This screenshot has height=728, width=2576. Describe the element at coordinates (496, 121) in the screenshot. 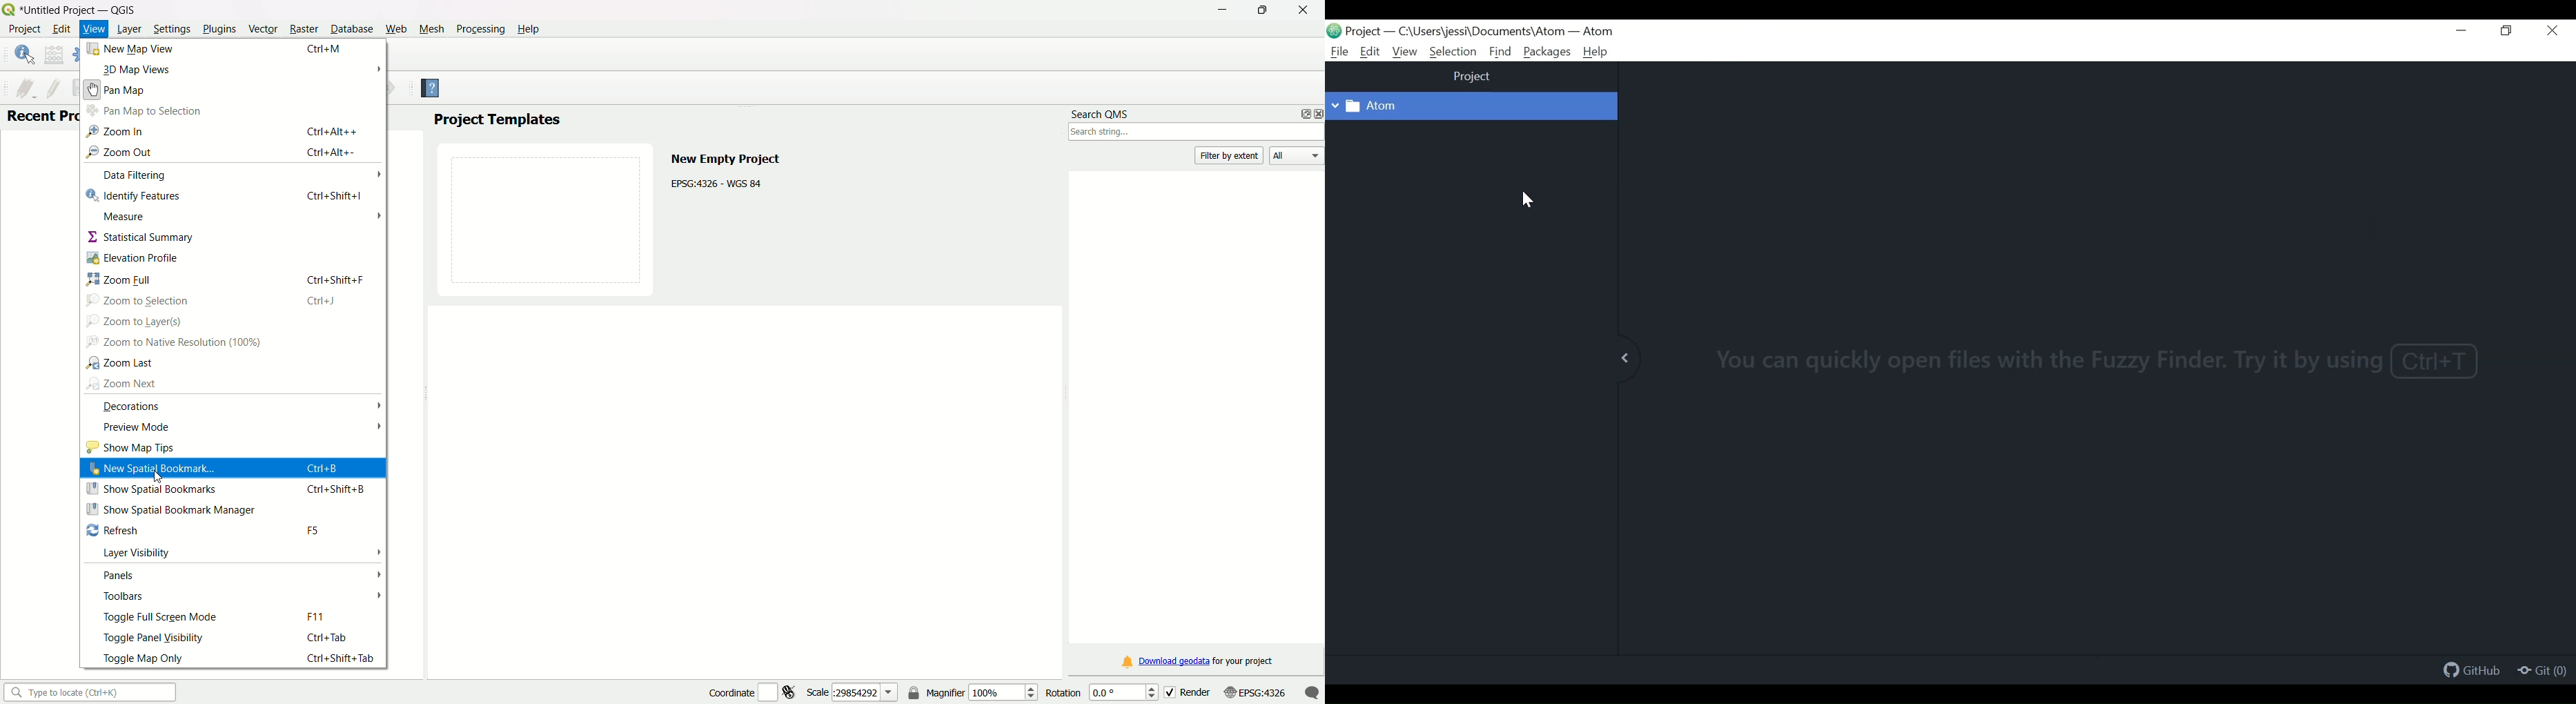

I see `project templates` at that location.